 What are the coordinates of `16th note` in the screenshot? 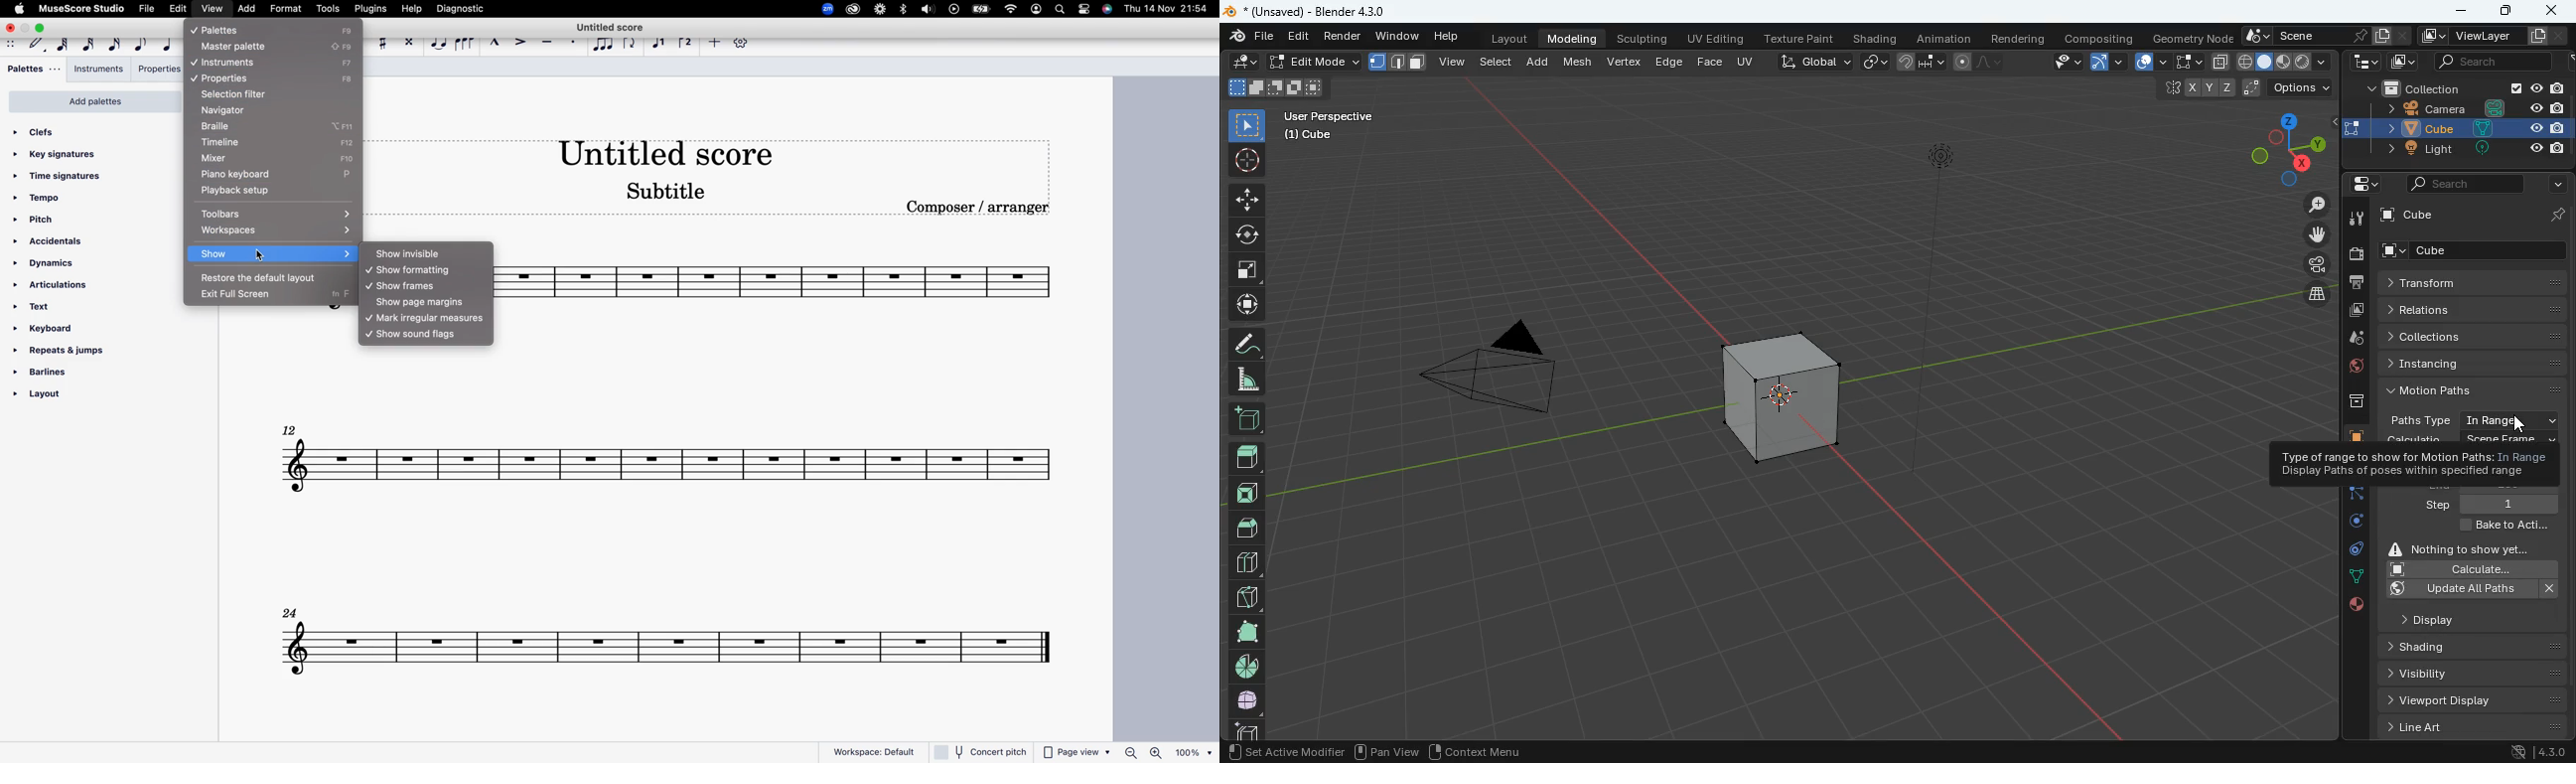 It's located at (112, 45).